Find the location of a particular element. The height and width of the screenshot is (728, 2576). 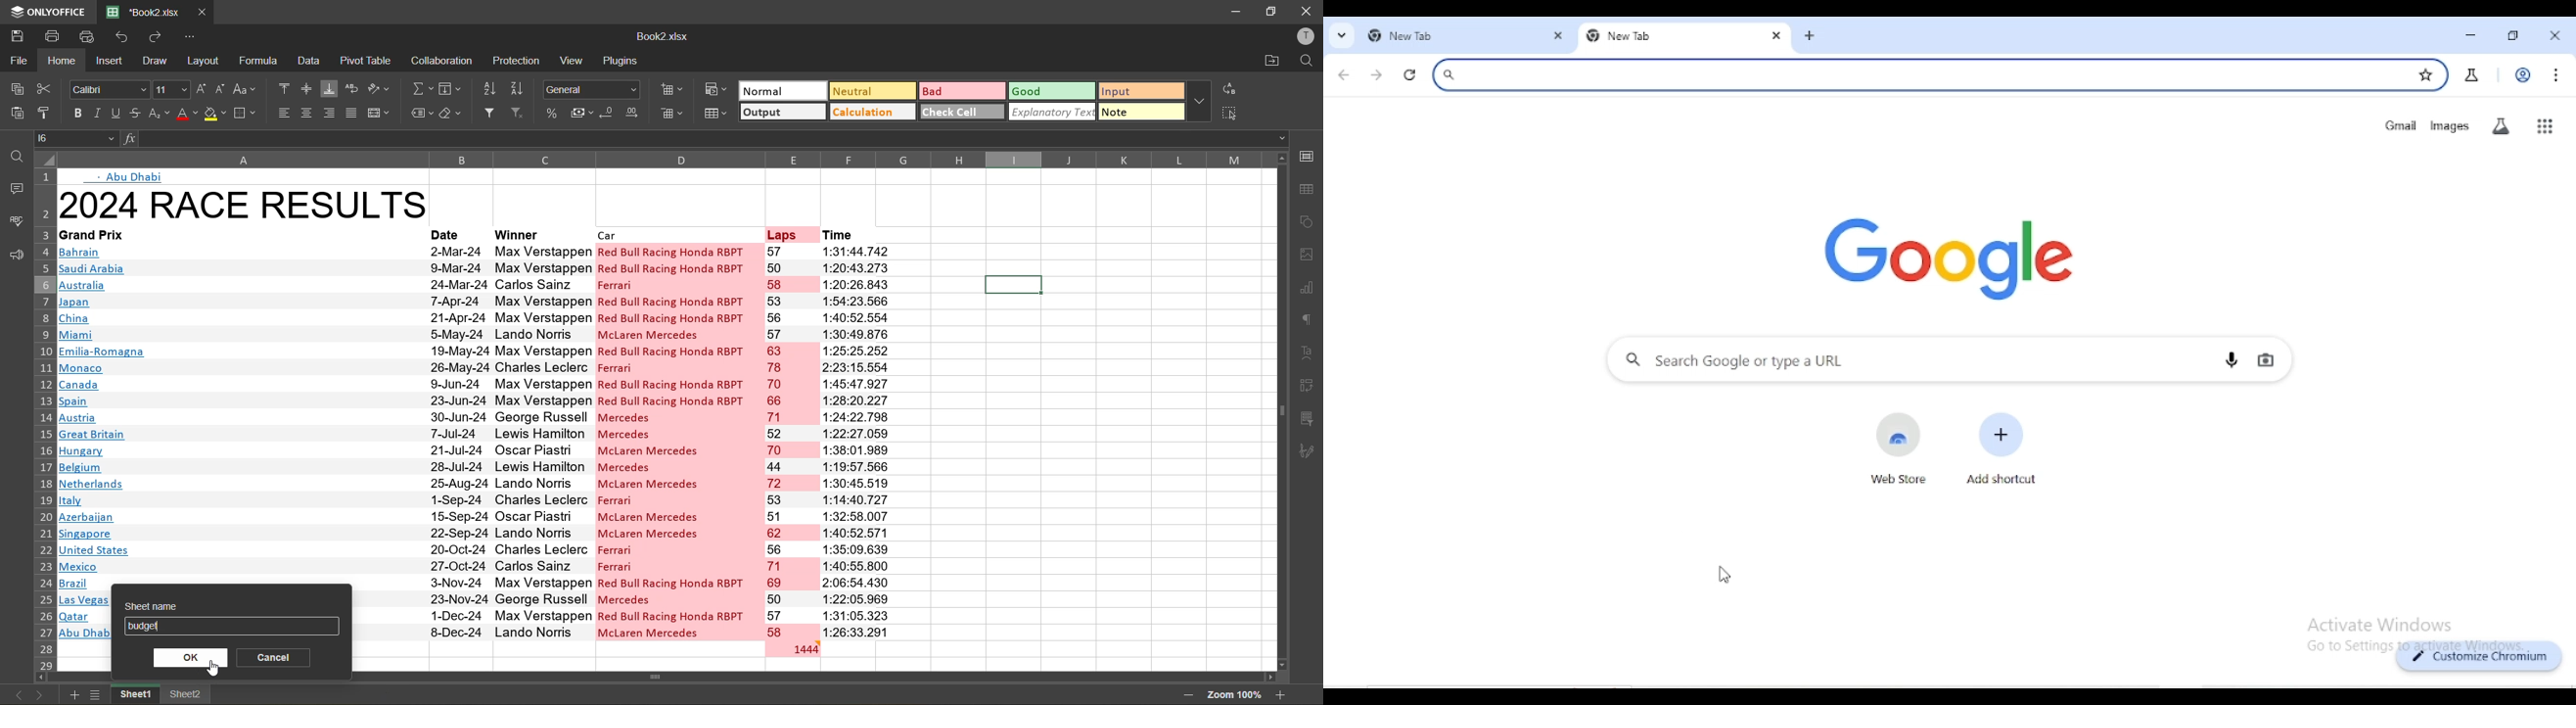

save is located at coordinates (15, 34).